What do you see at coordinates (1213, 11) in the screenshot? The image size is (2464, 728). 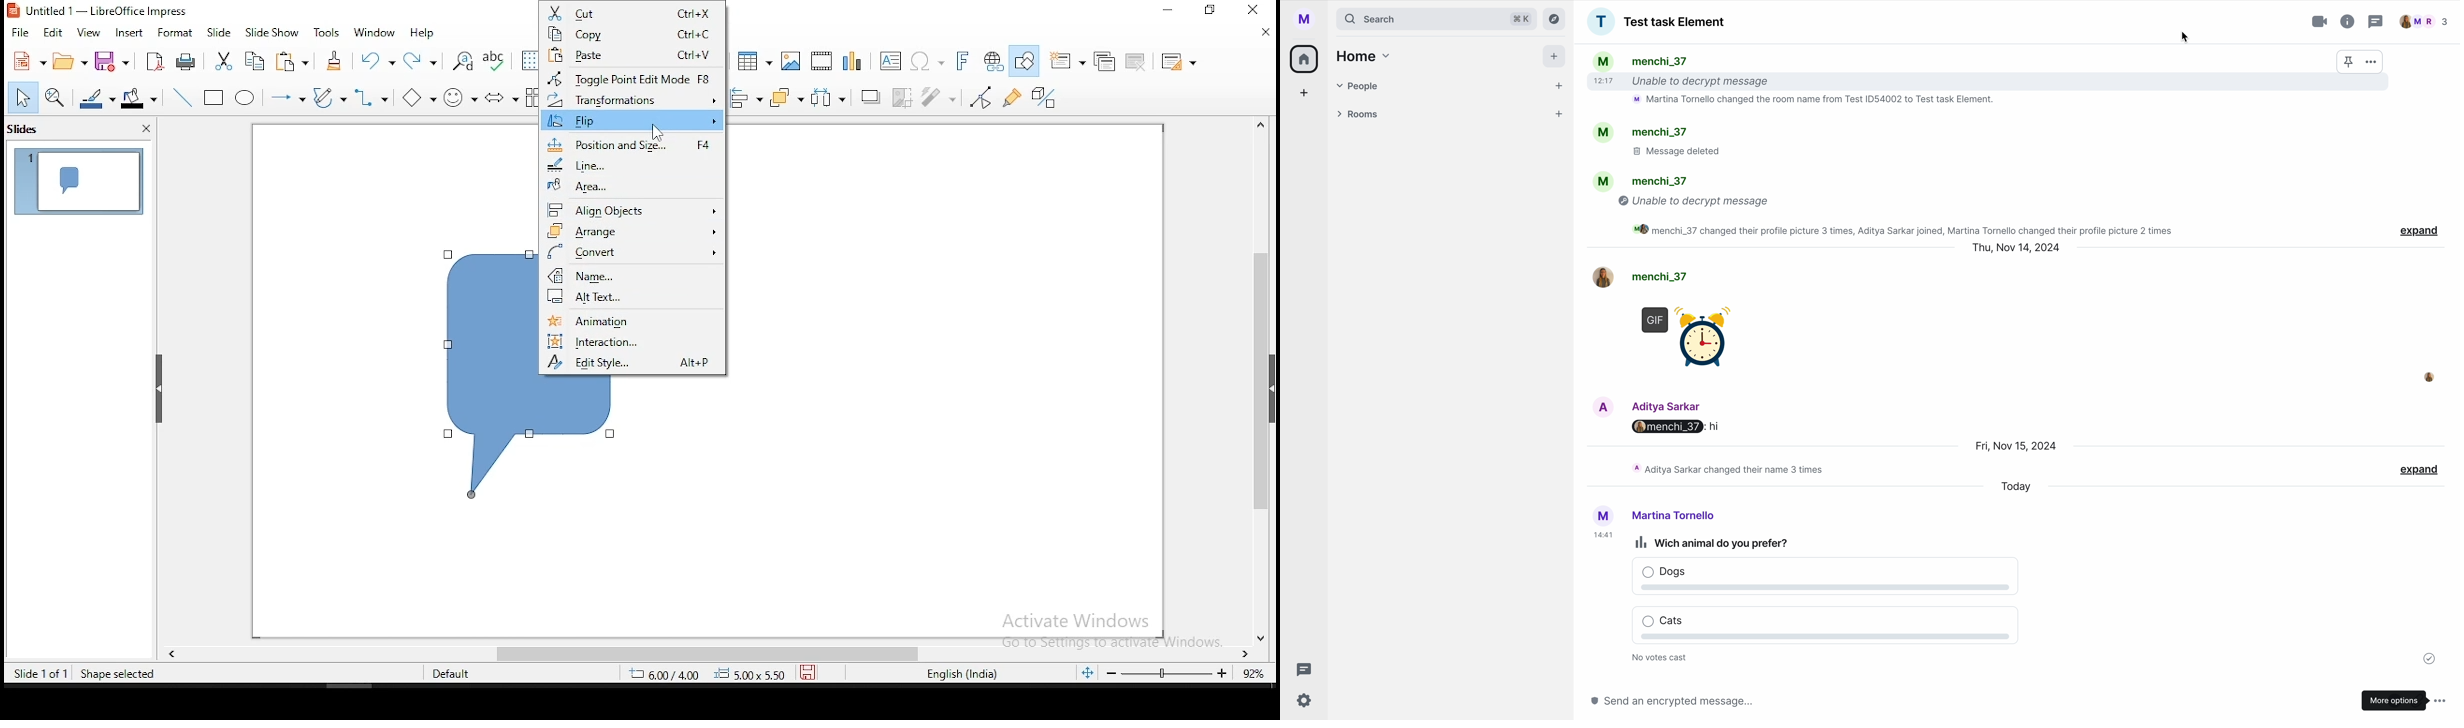 I see `minimize` at bounding box center [1213, 11].